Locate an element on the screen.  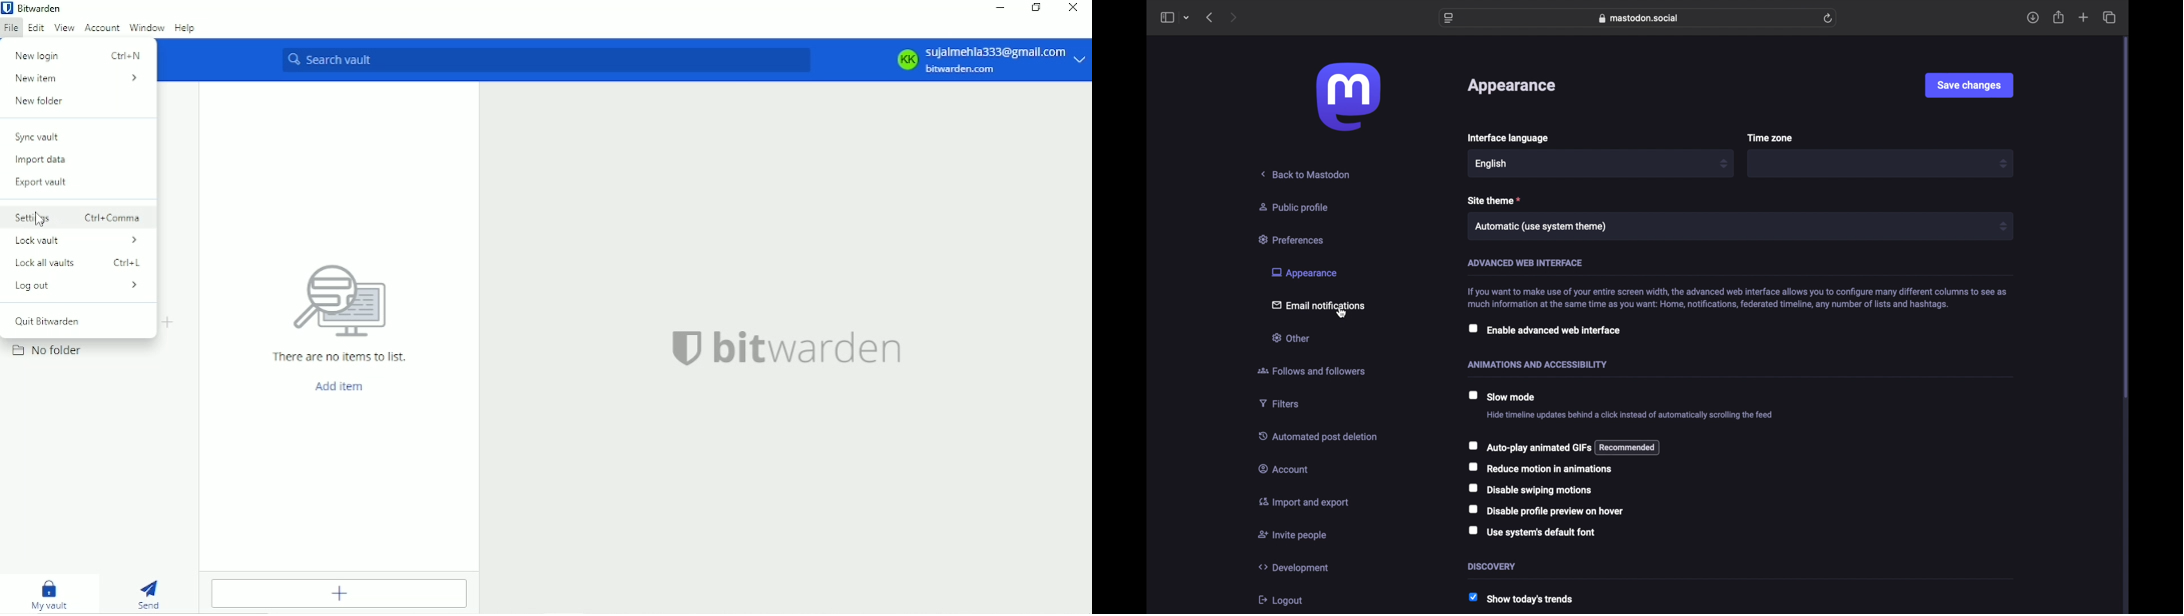
New item is located at coordinates (76, 79).